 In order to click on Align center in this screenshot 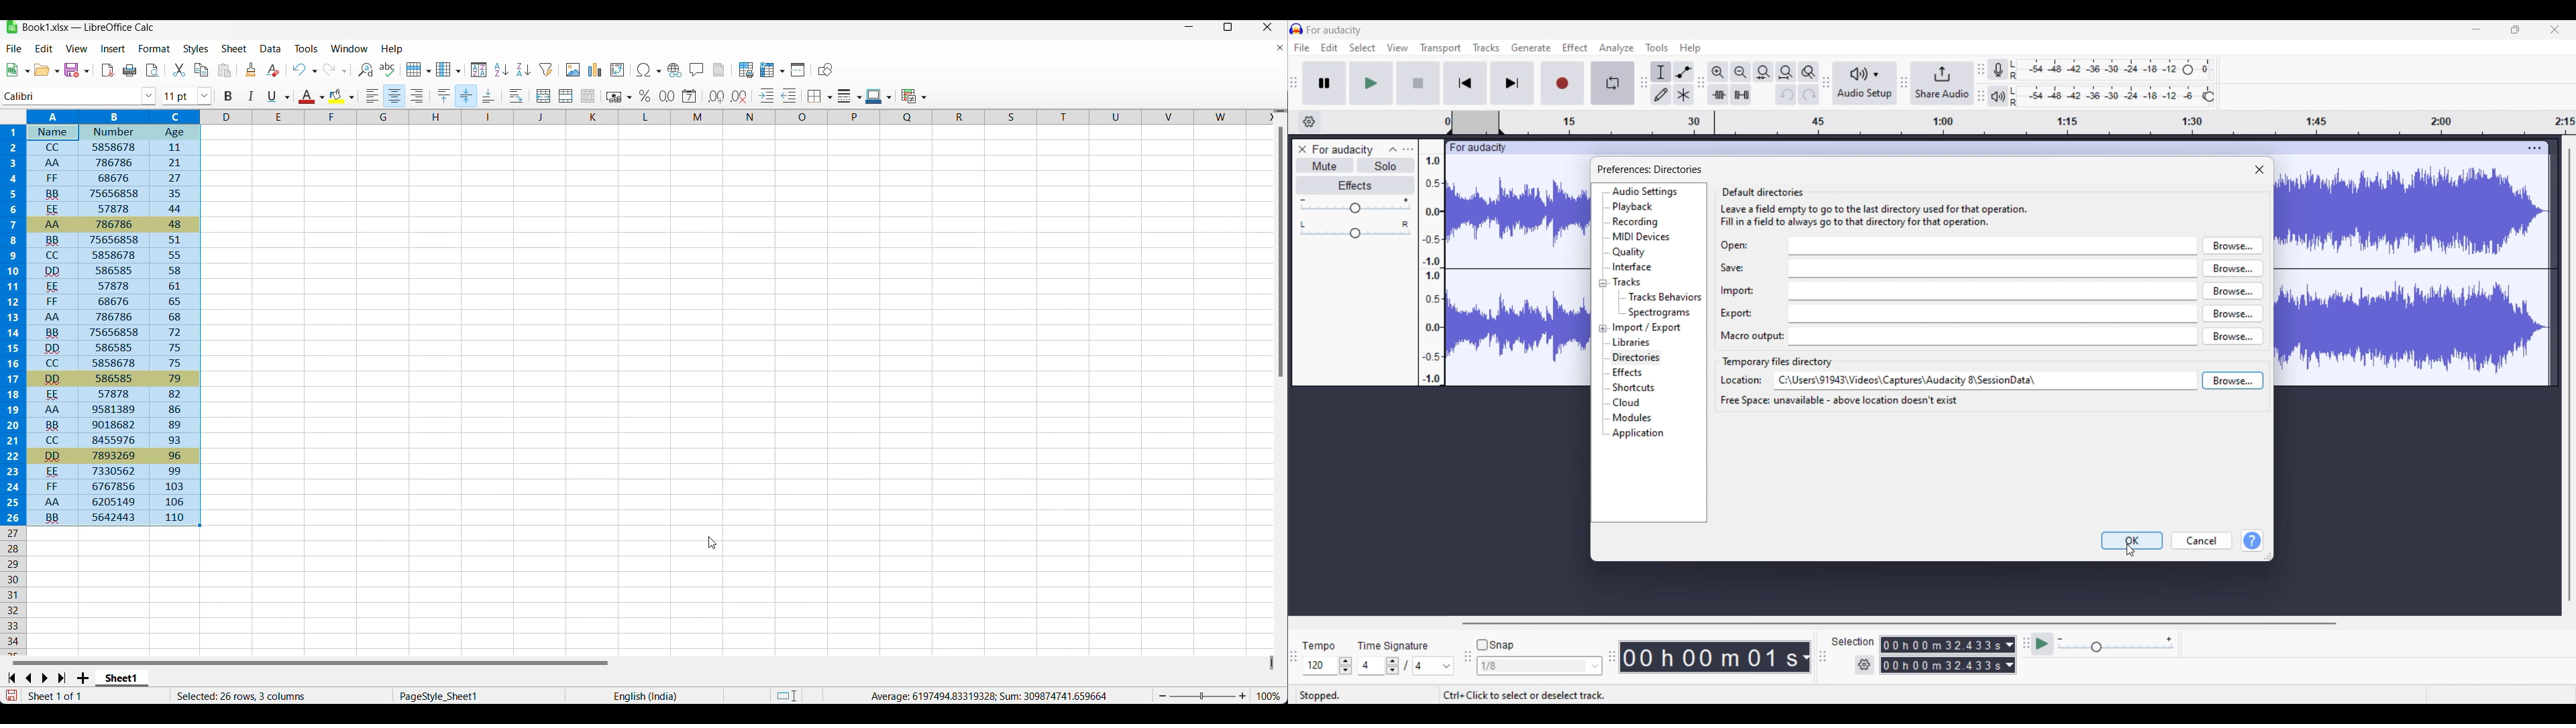, I will do `click(466, 96)`.